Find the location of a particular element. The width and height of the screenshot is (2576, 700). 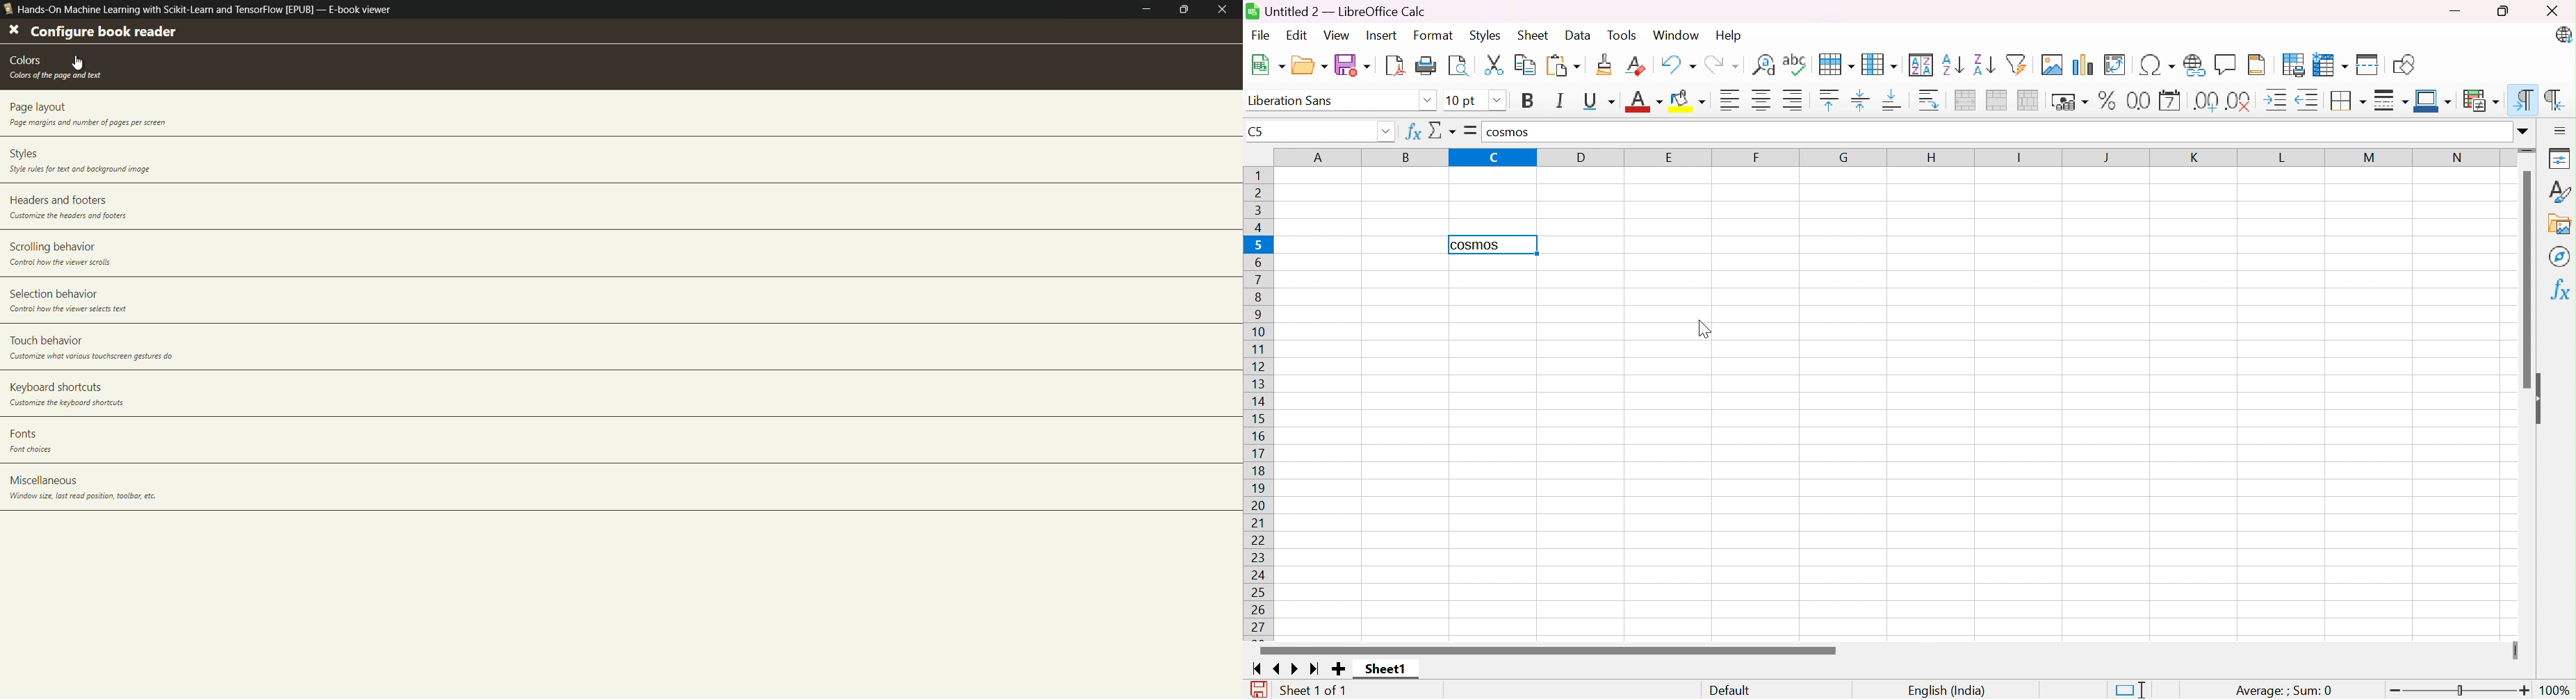

Conditional is located at coordinates (2481, 100).